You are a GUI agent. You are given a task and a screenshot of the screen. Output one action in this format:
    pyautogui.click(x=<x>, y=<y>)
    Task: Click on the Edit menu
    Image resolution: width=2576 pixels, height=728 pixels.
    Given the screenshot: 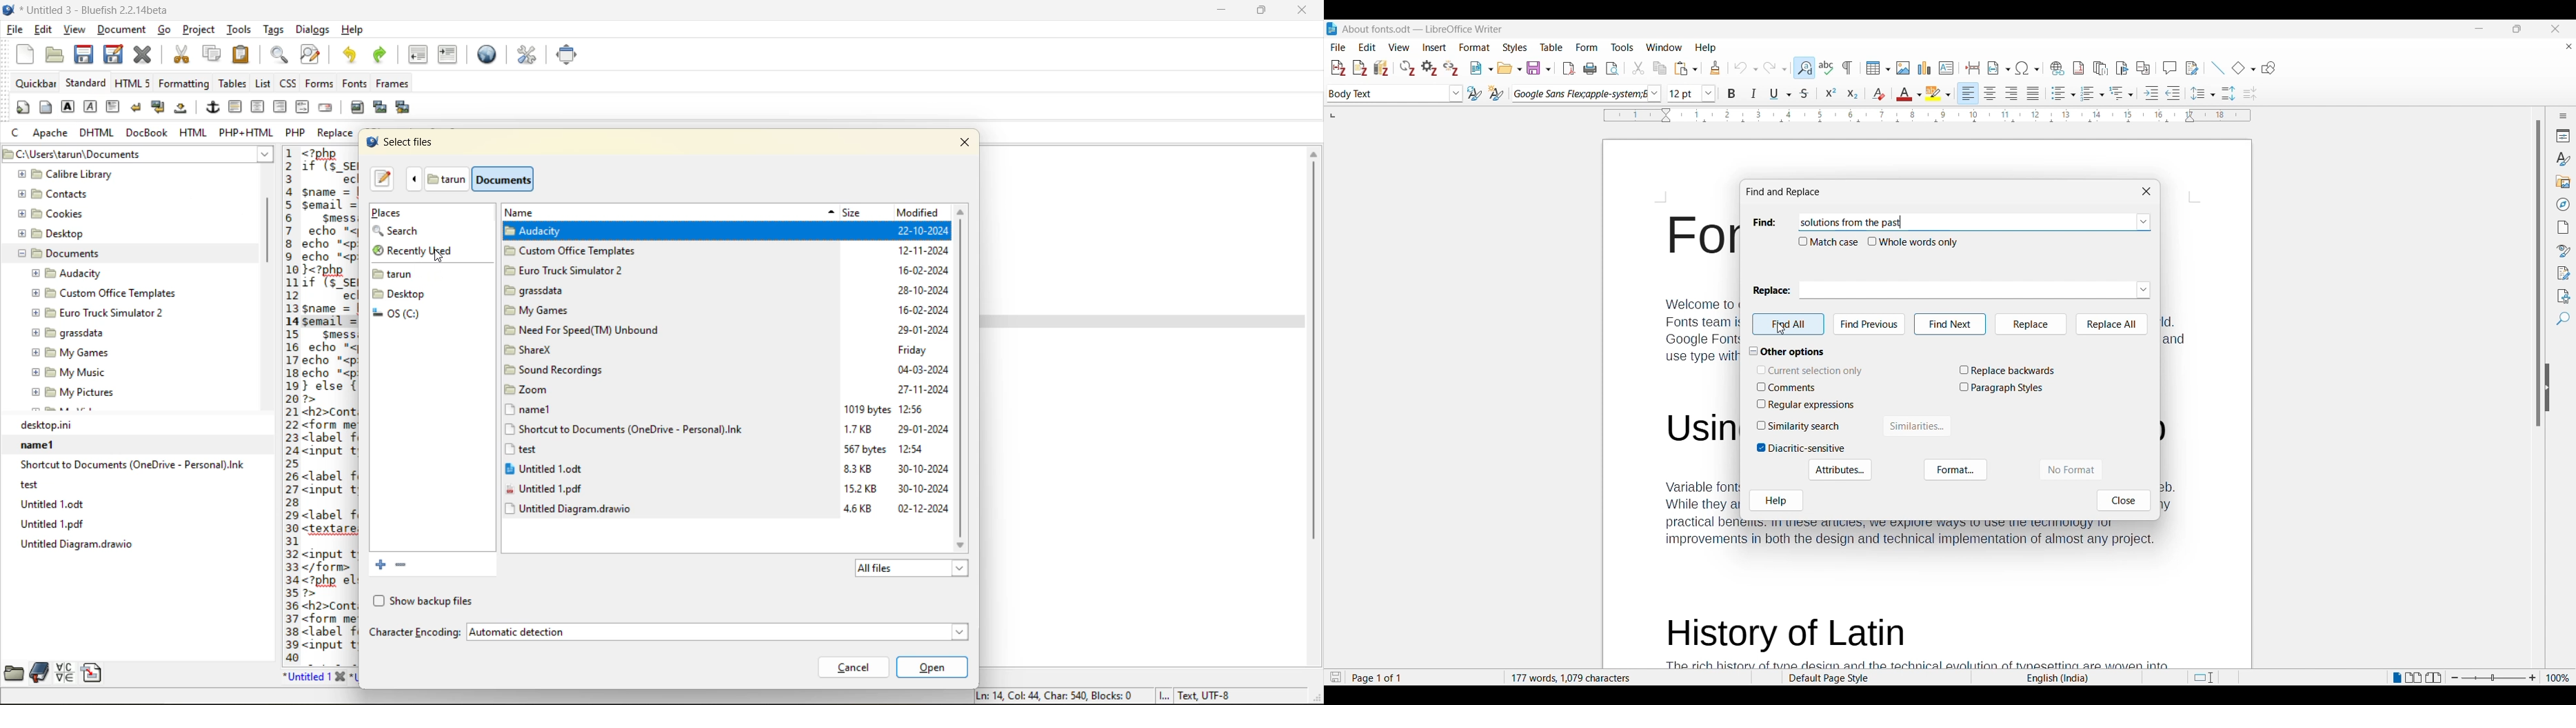 What is the action you would take?
    pyautogui.click(x=1368, y=47)
    